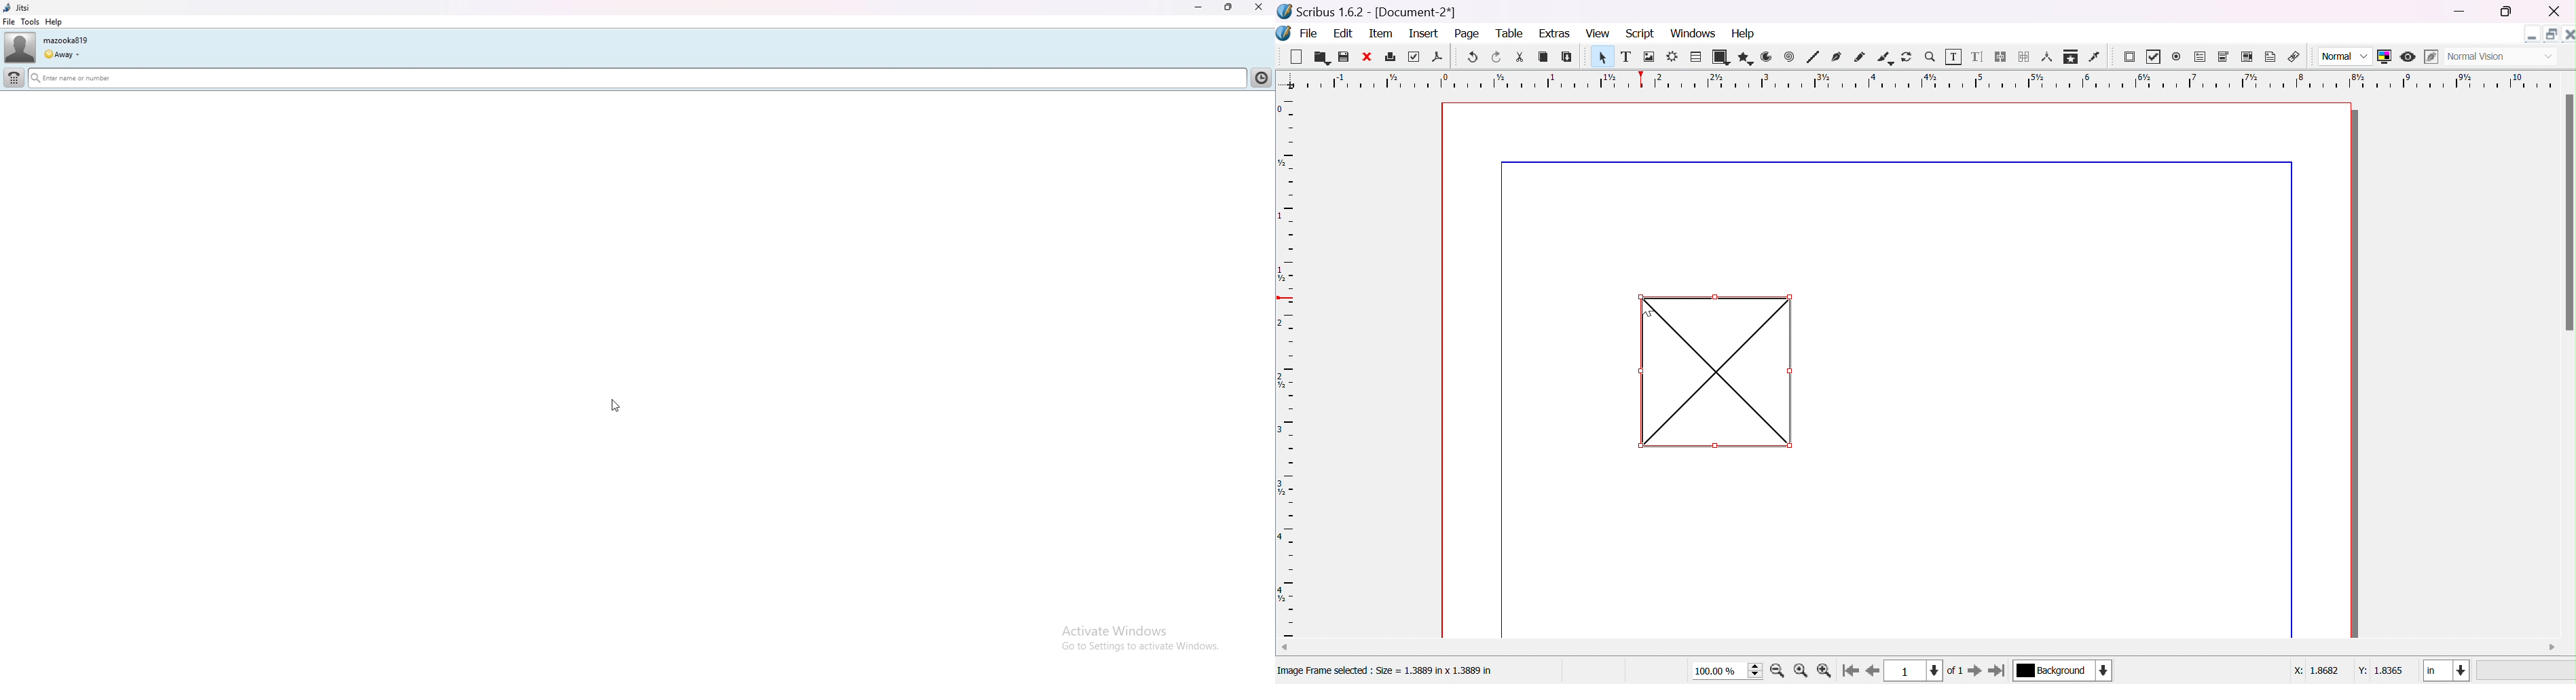 The height and width of the screenshot is (700, 2576). What do you see at coordinates (1416, 57) in the screenshot?
I see `preflight verifier` at bounding box center [1416, 57].